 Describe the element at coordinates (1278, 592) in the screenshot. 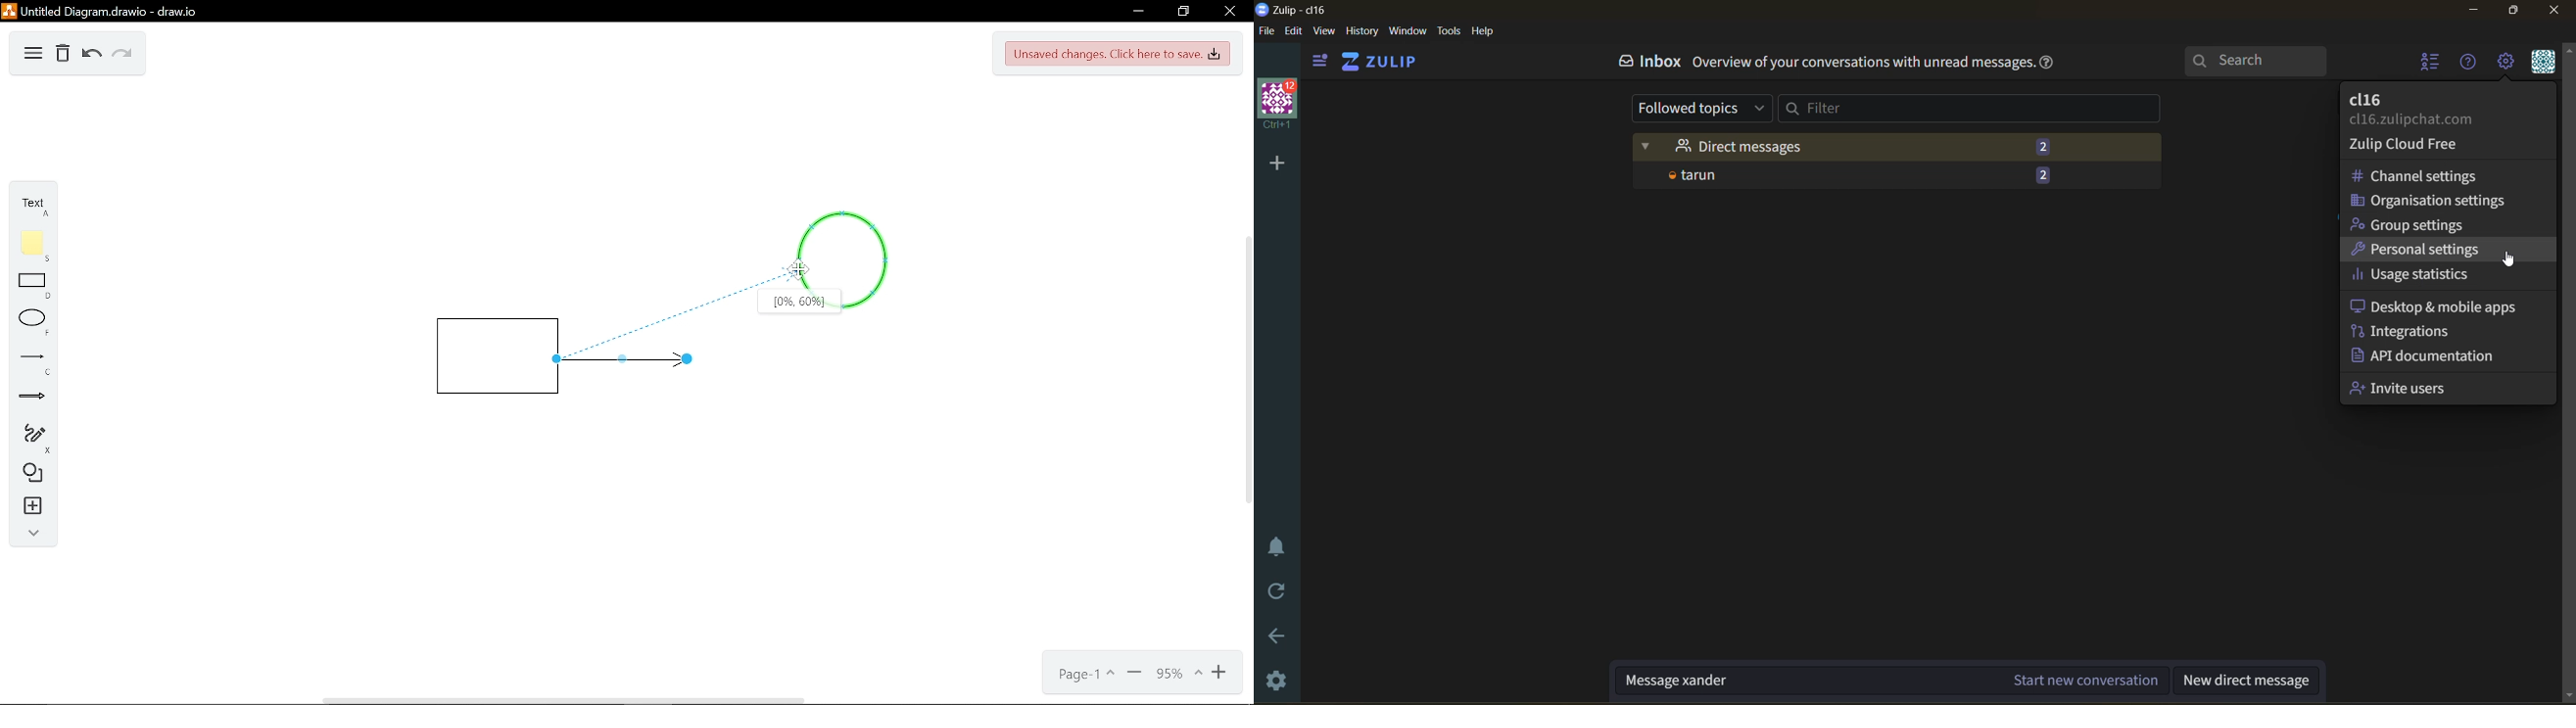

I see `reload` at that location.